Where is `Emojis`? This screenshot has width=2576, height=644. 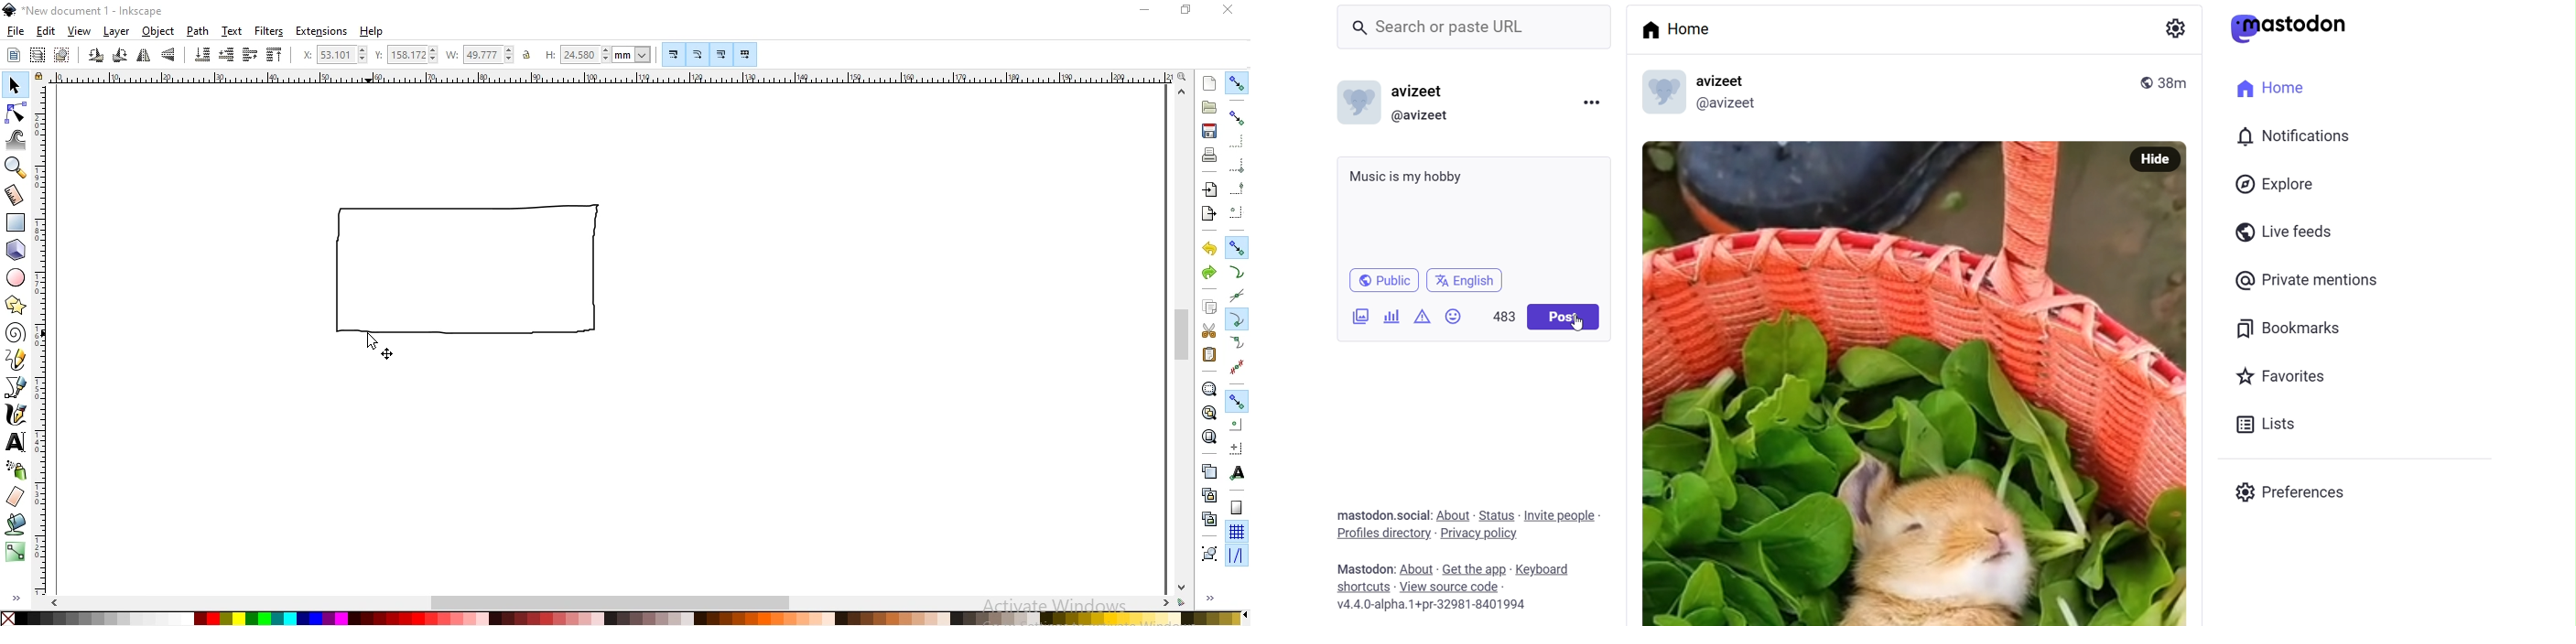
Emojis is located at coordinates (1455, 316).